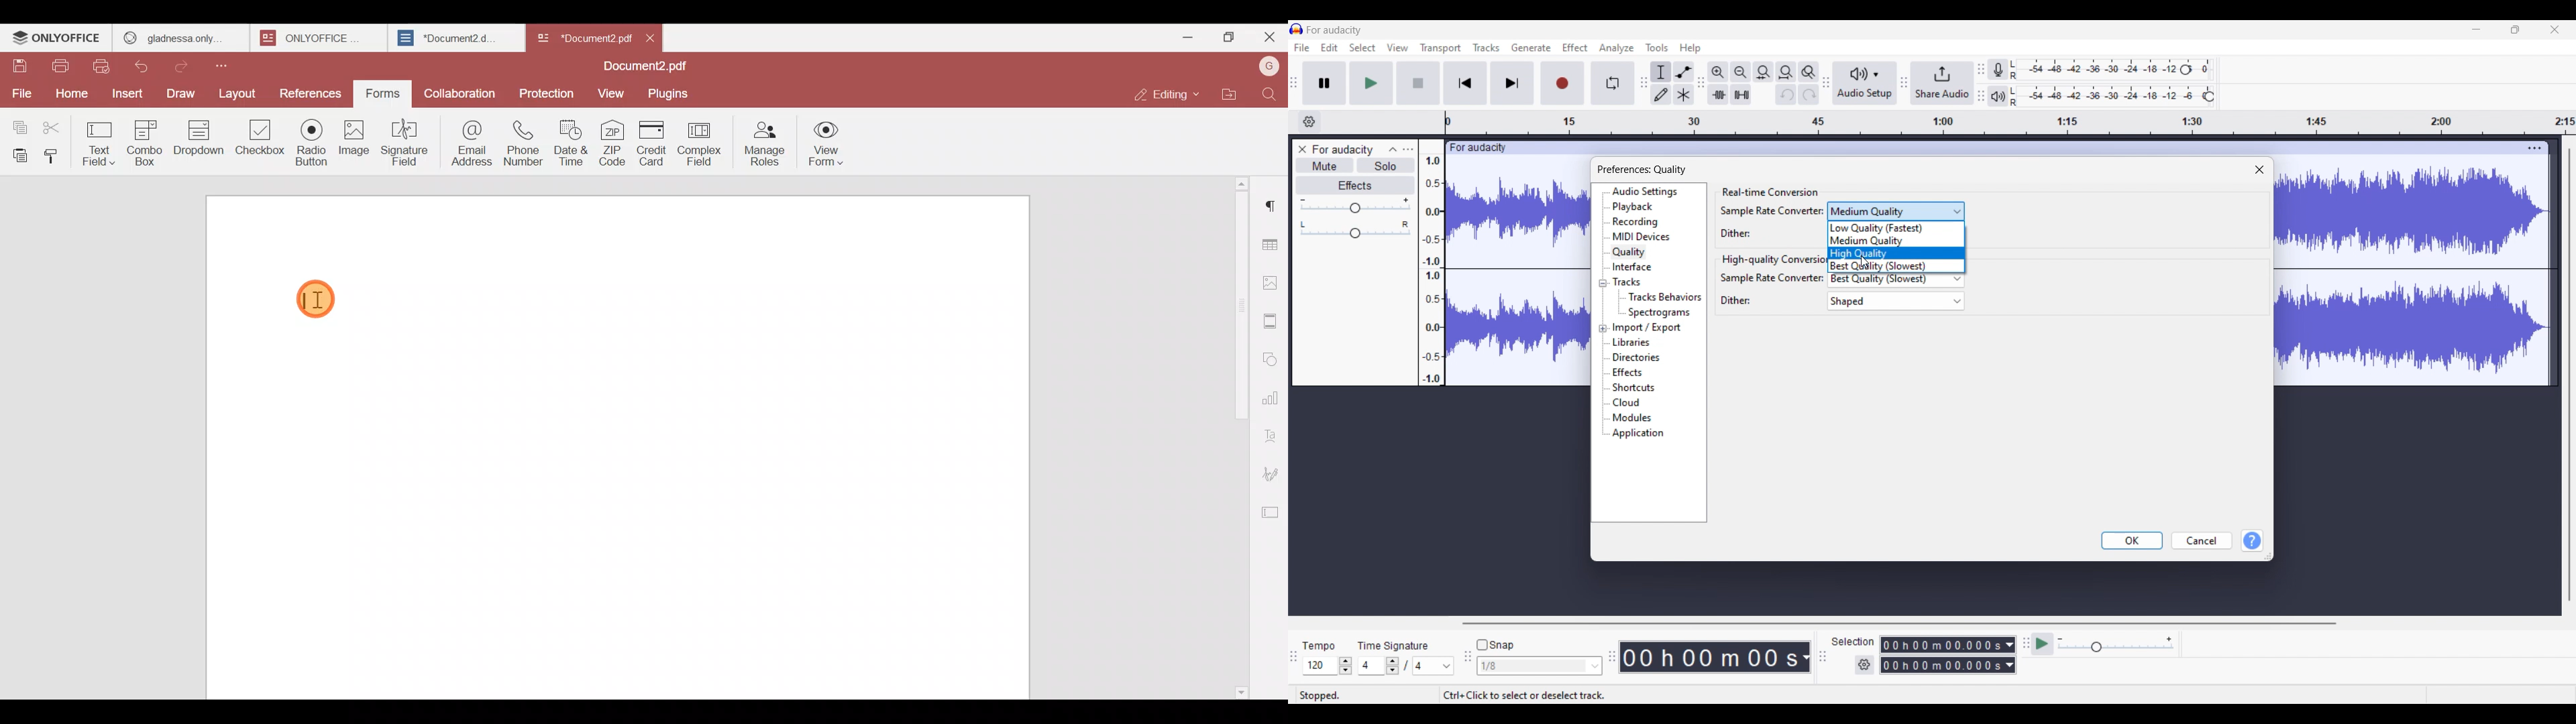 This screenshot has width=2576, height=728. What do you see at coordinates (1629, 252) in the screenshot?
I see `Quality, highlighted as current selection` at bounding box center [1629, 252].